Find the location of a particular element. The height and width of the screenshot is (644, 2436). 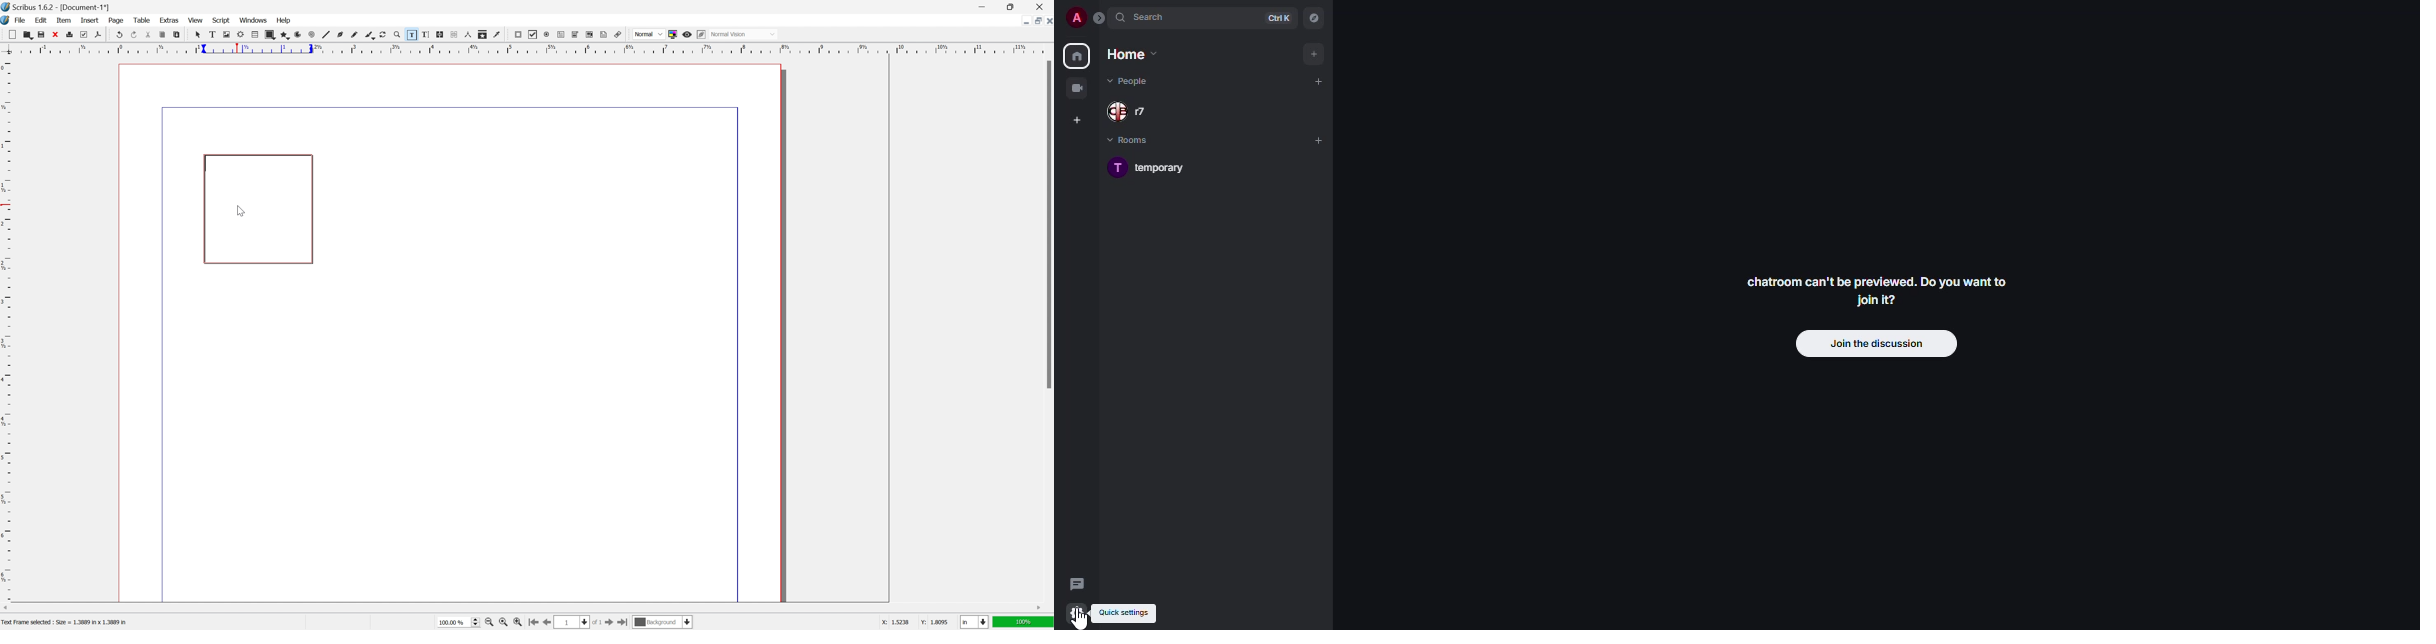

expand is located at coordinates (1099, 17).